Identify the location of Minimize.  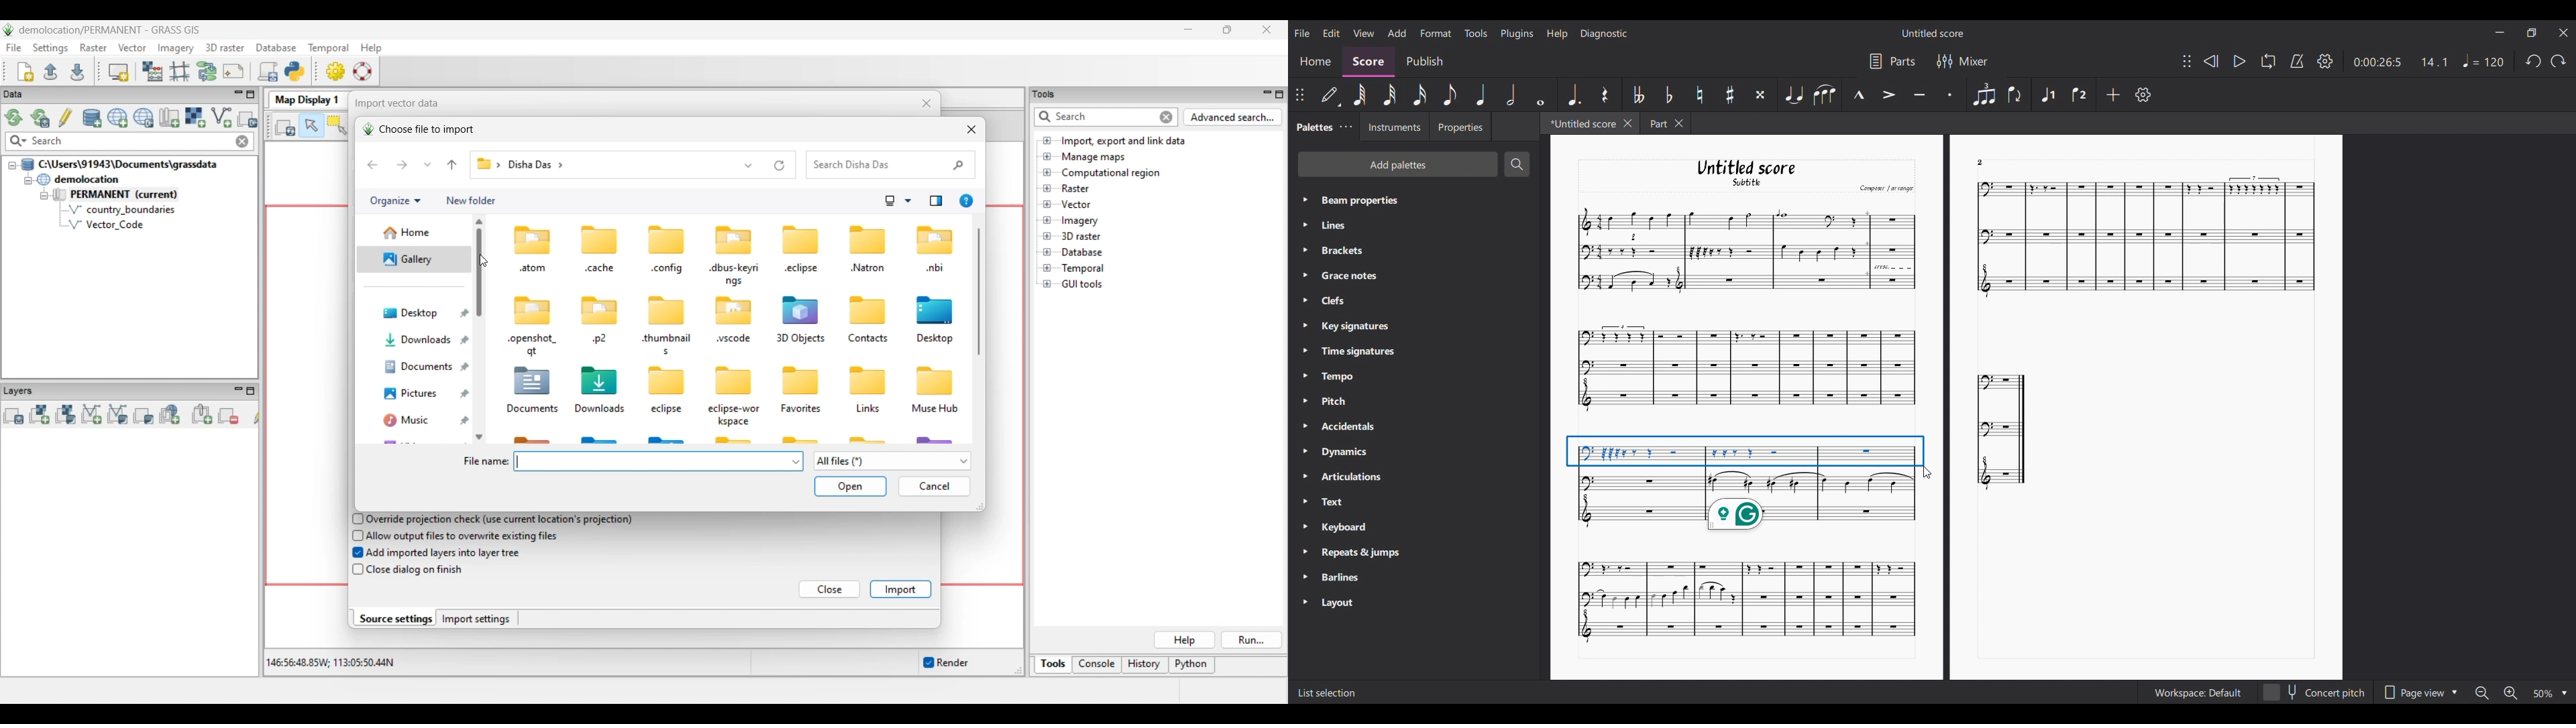
(2500, 32).